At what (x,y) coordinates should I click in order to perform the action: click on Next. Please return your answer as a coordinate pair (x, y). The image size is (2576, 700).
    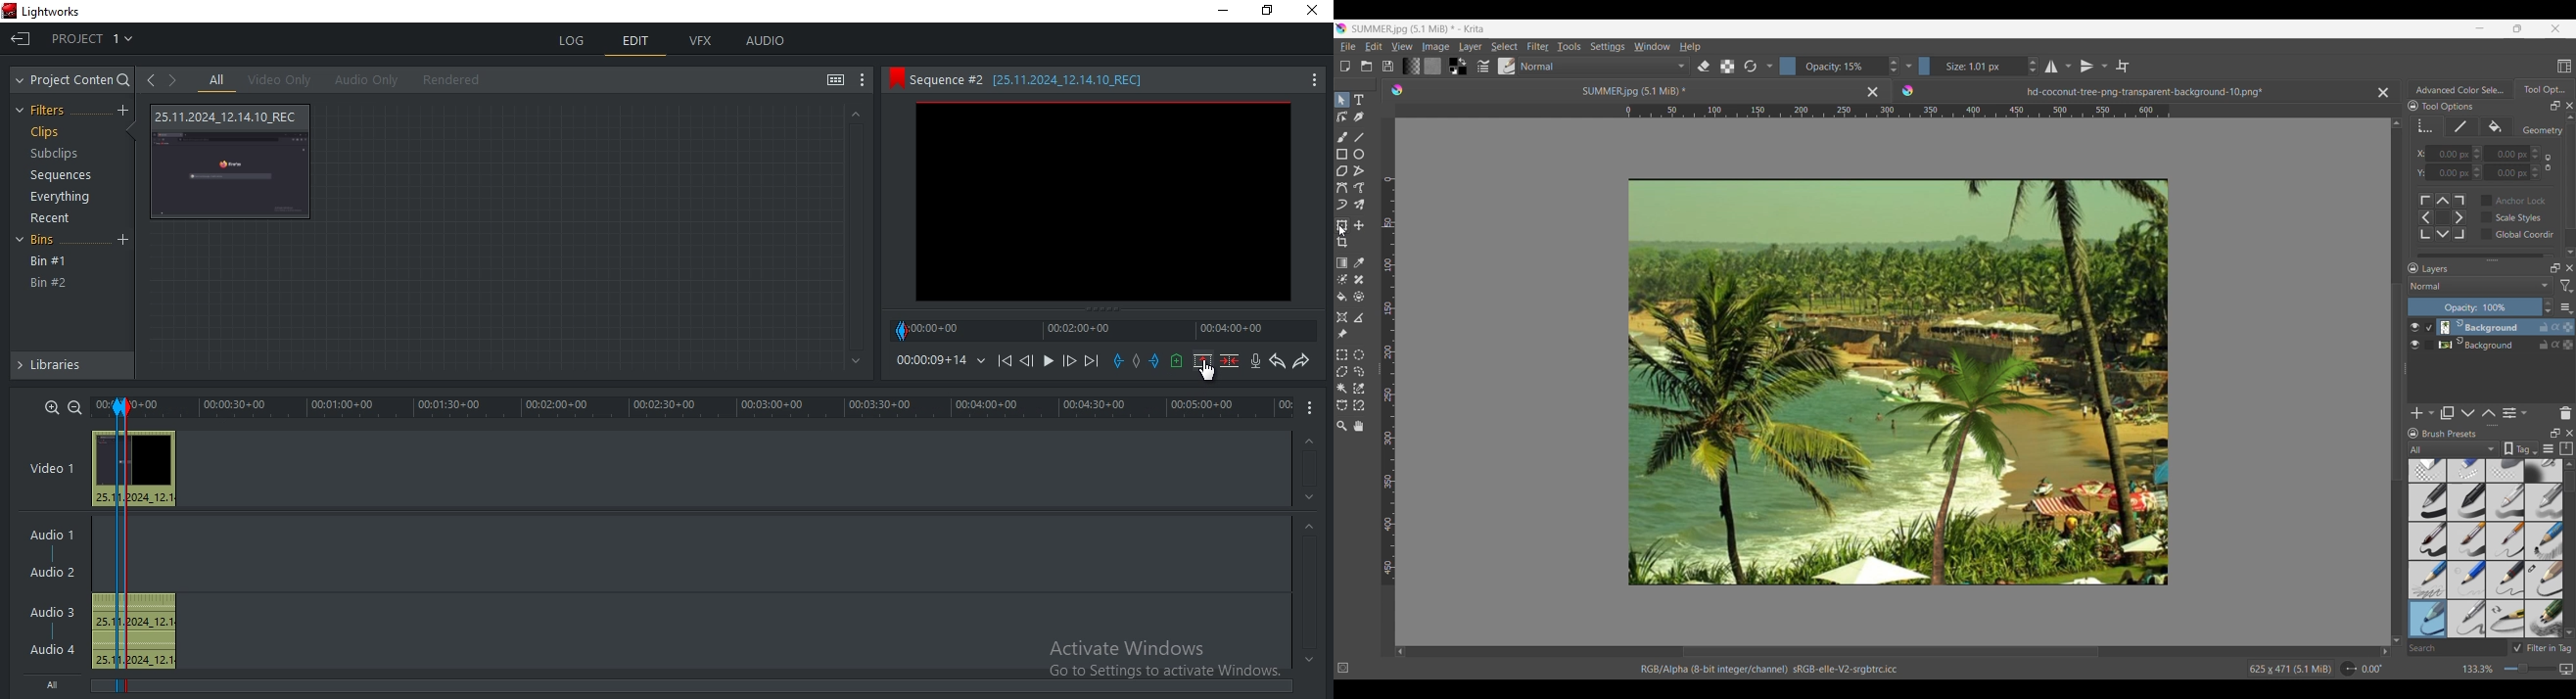
    Looking at the image, I should click on (1094, 360).